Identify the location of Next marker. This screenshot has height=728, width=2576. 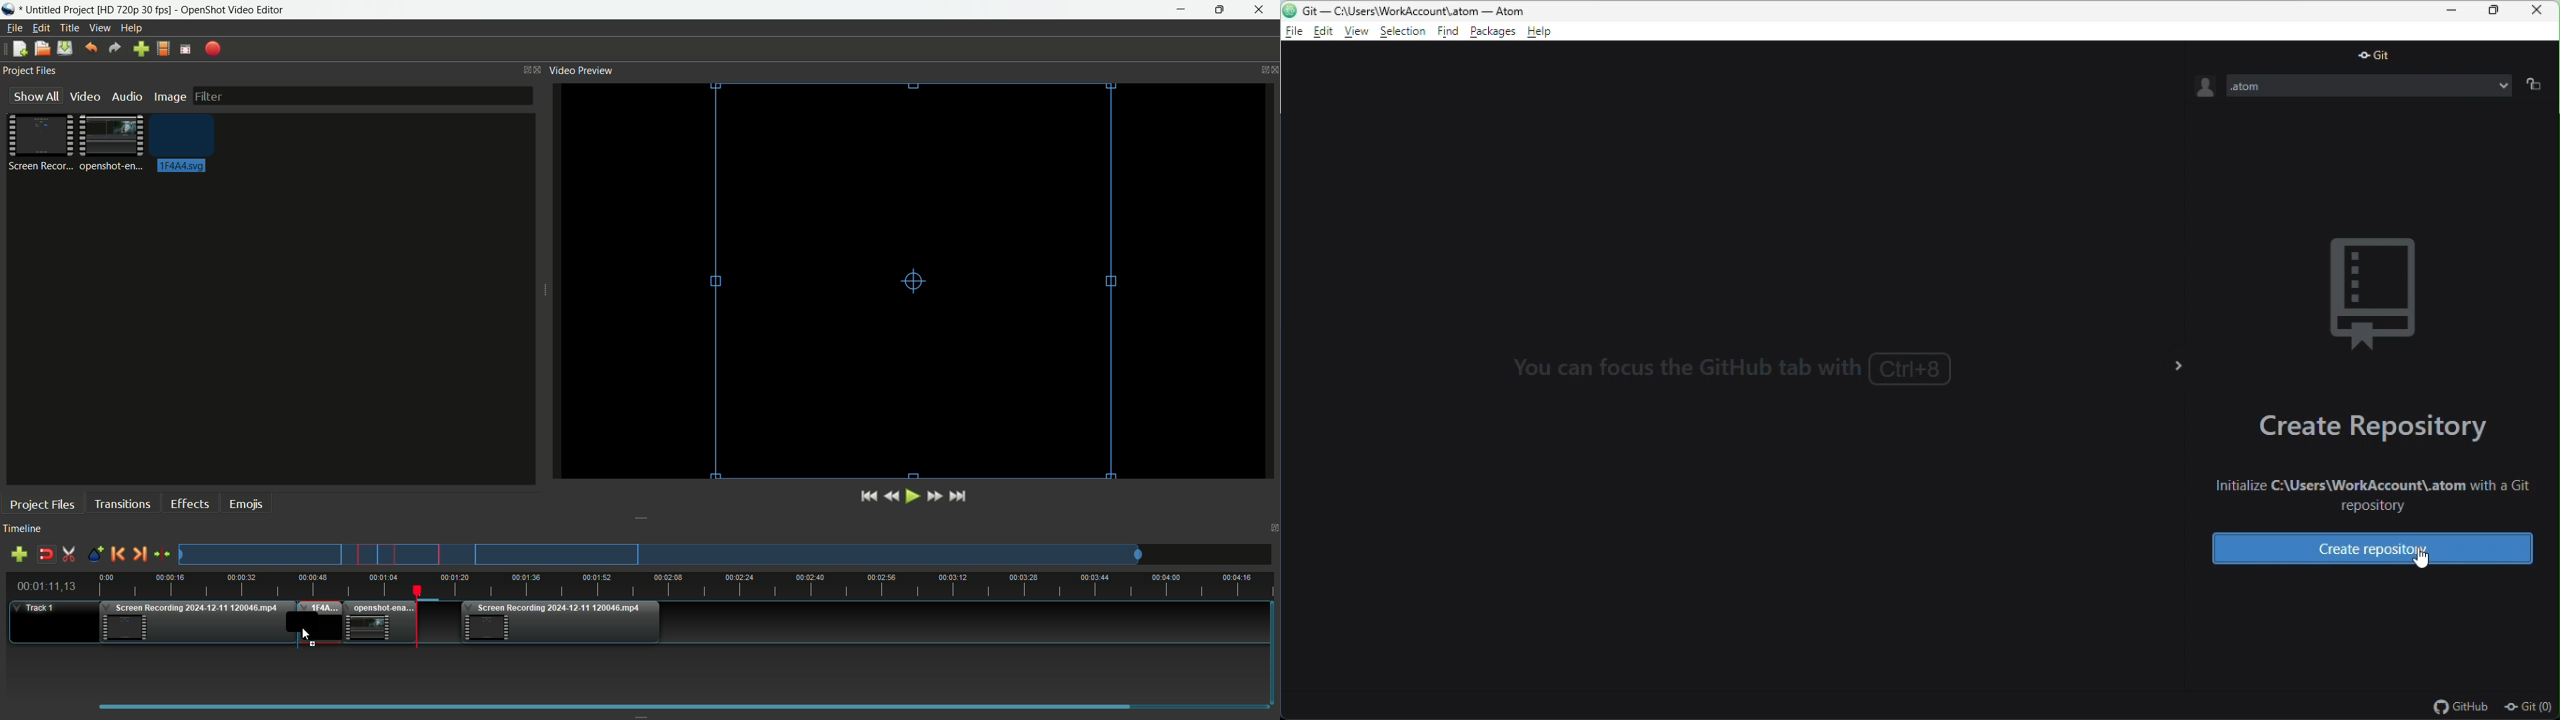
(138, 555).